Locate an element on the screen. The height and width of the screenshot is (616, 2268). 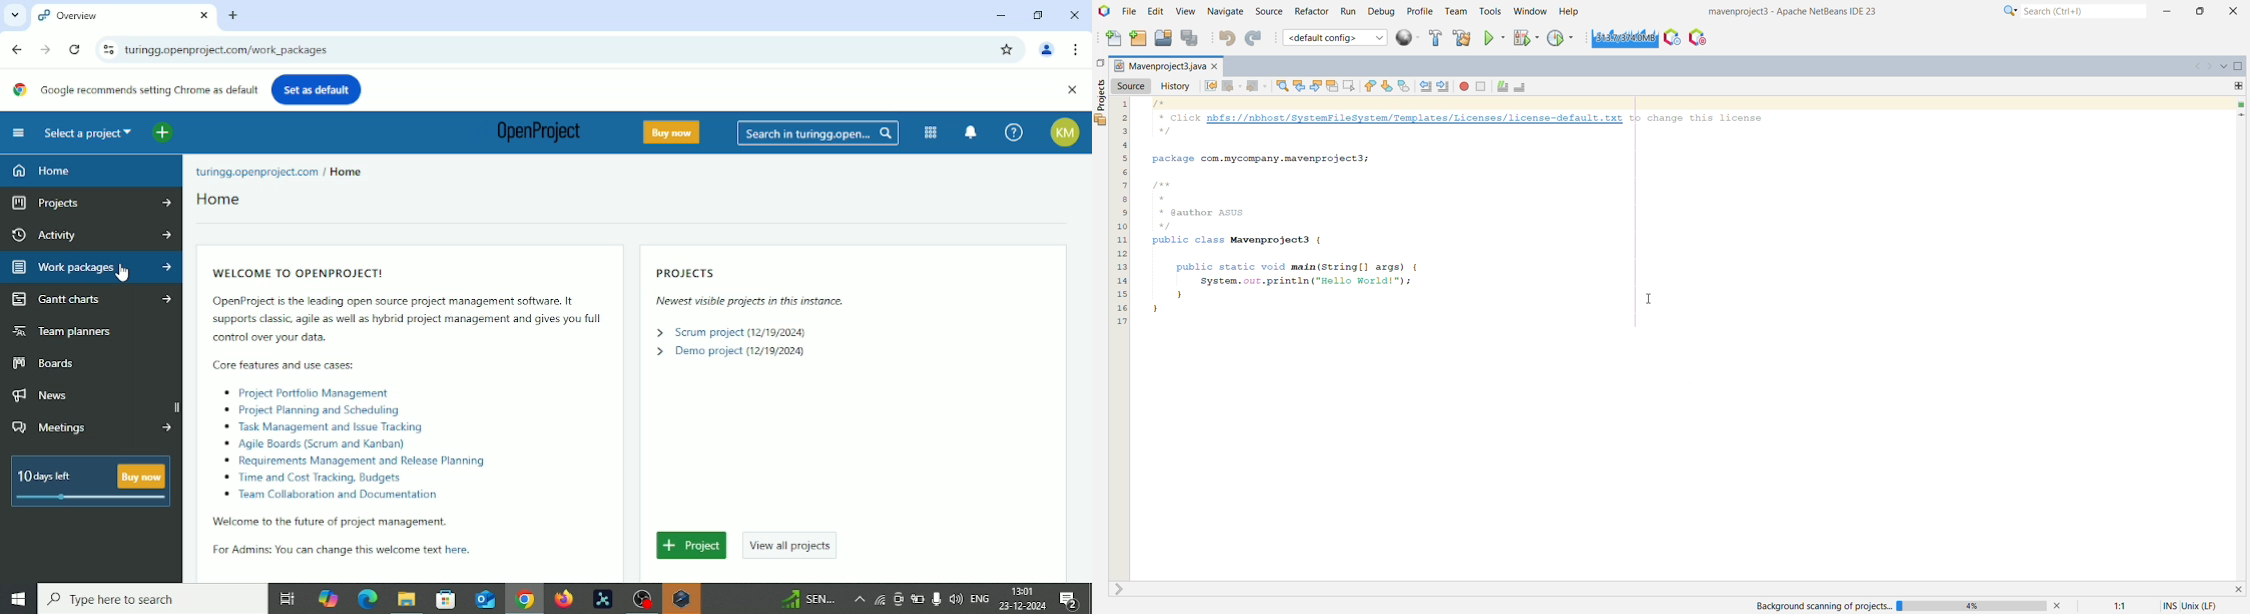
Projects is located at coordinates (688, 272).